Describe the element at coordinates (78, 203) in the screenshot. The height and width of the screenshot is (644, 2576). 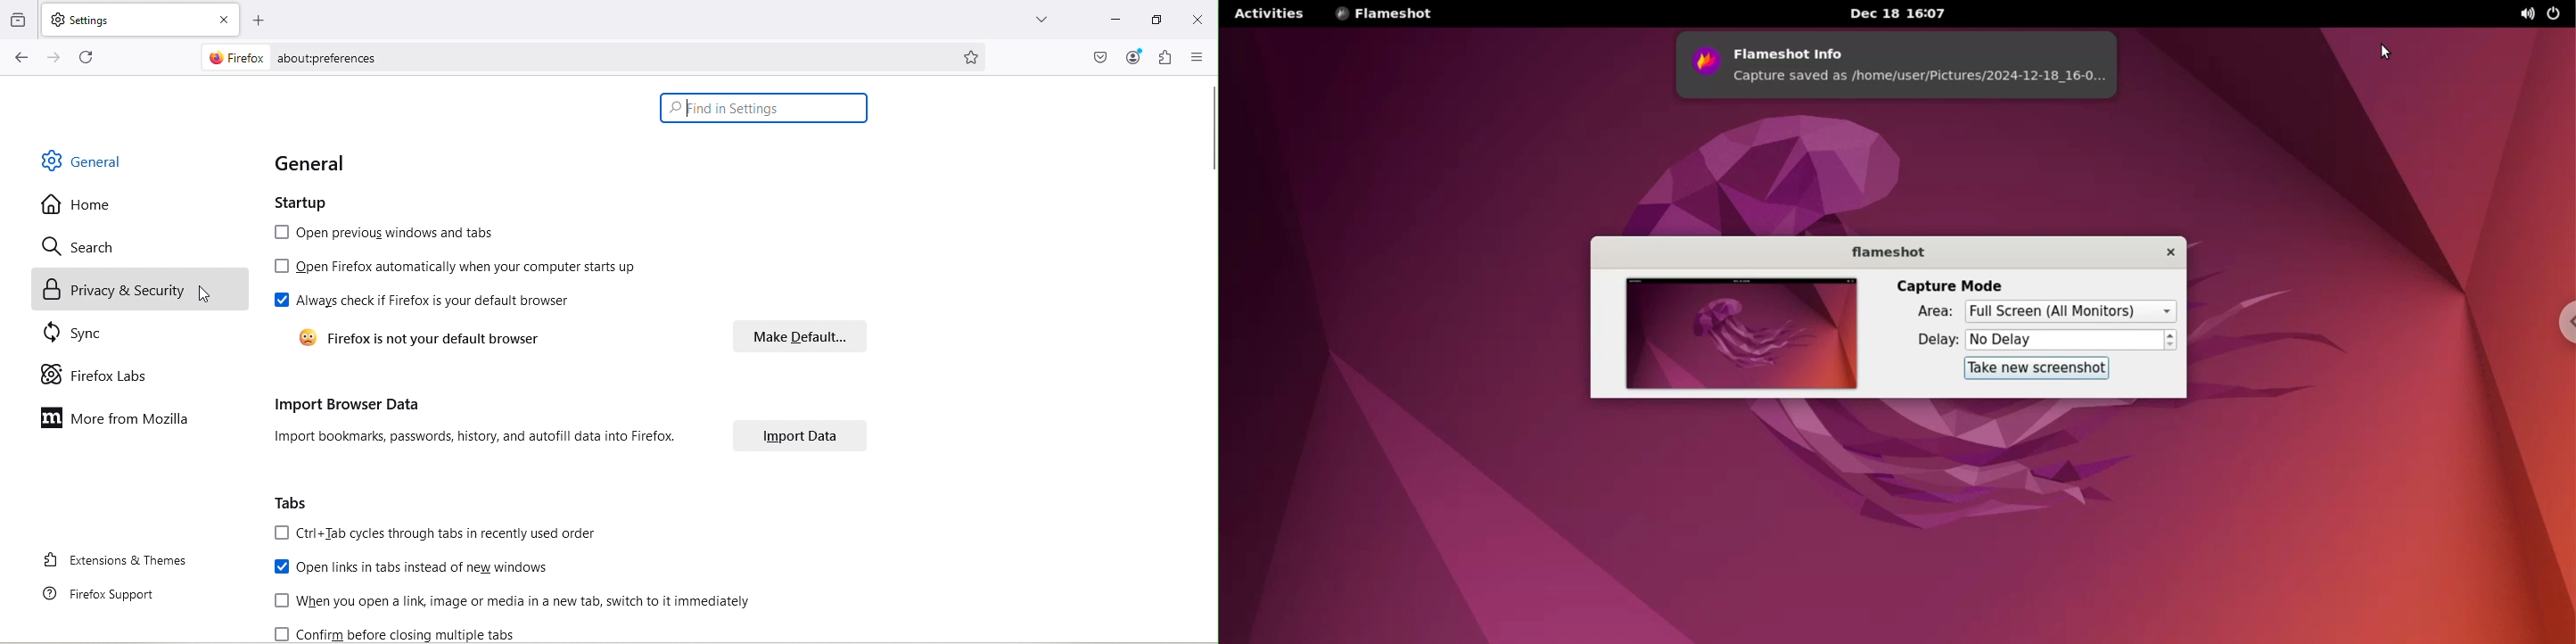
I see `Home` at that location.